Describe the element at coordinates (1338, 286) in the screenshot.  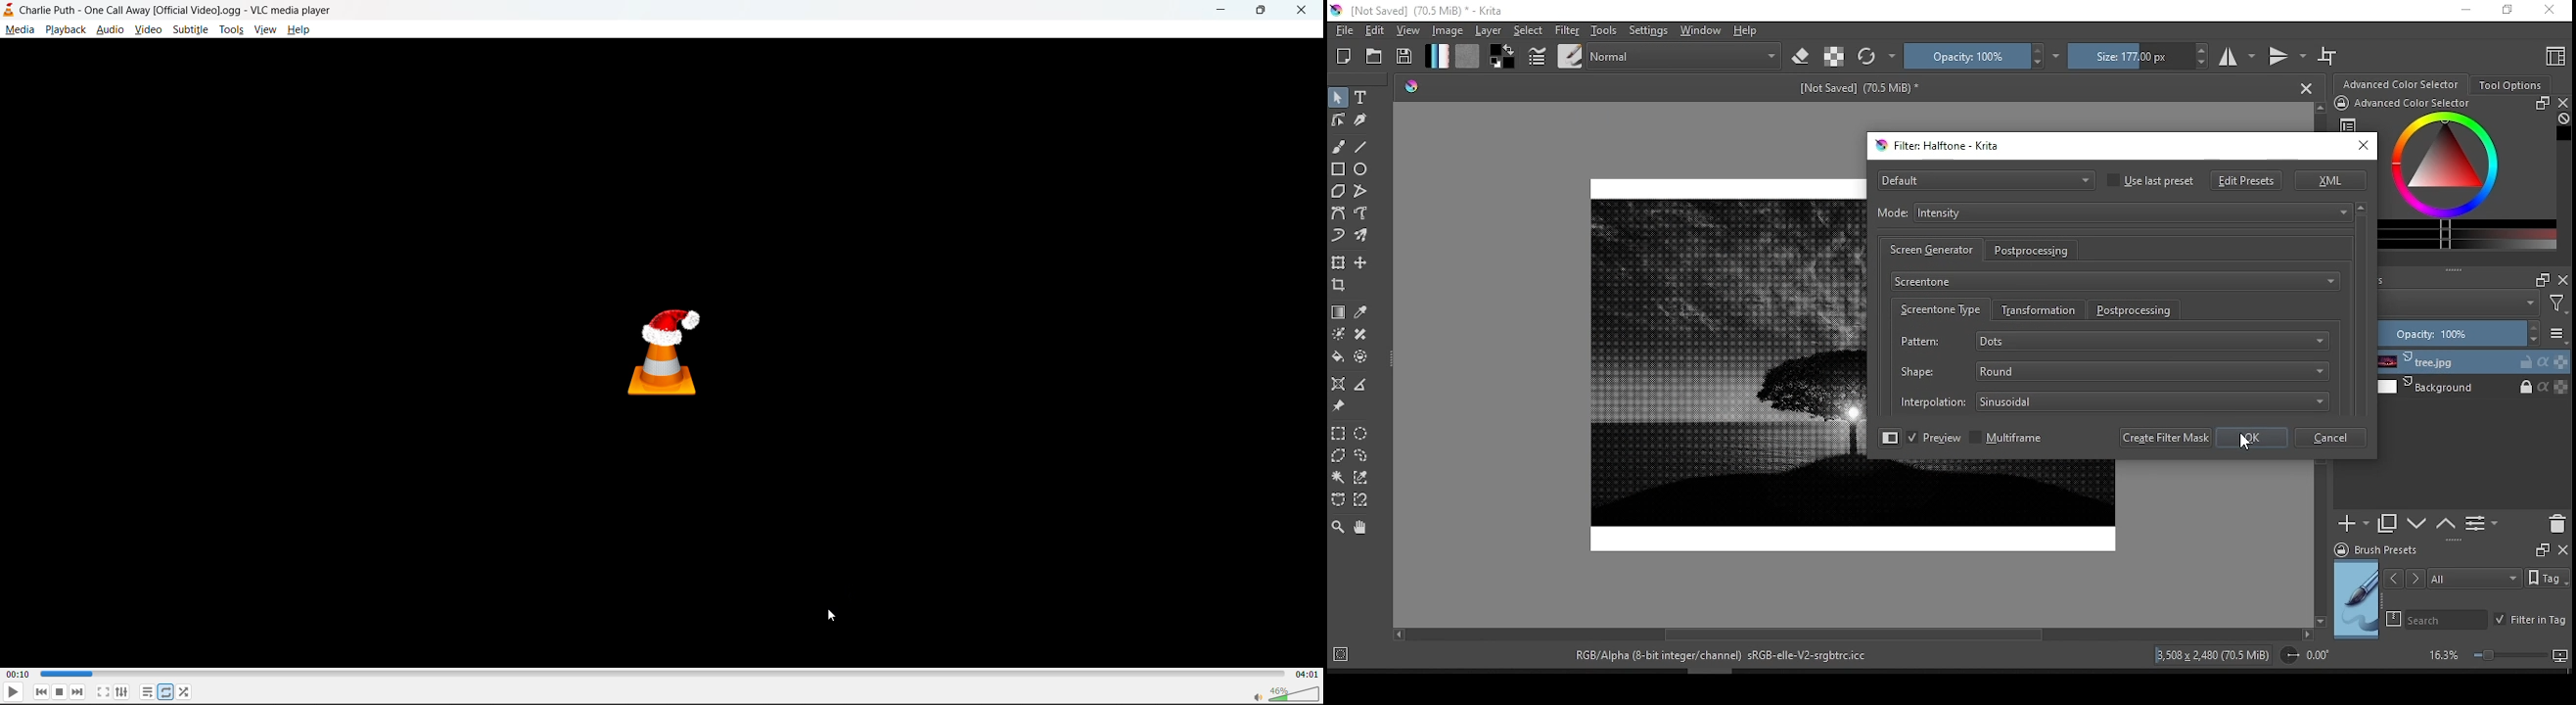
I see `crop the image to an area` at that location.